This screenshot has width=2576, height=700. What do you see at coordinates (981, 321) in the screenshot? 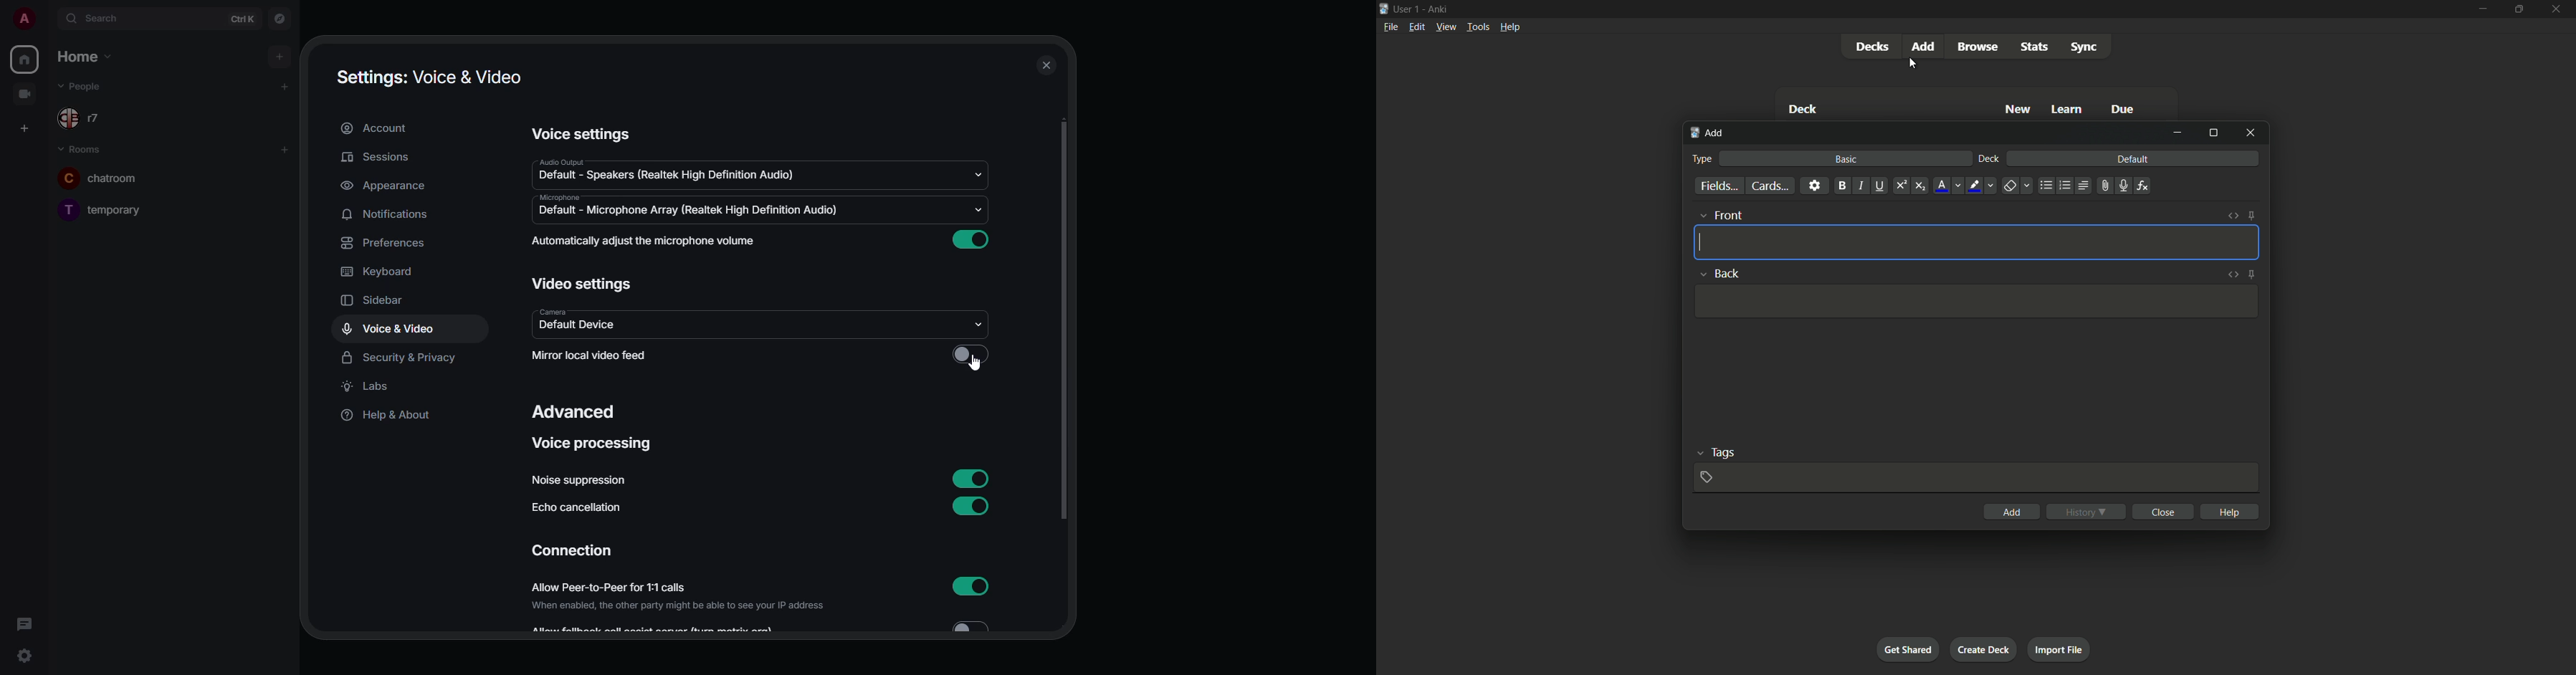
I see `drop down` at bounding box center [981, 321].